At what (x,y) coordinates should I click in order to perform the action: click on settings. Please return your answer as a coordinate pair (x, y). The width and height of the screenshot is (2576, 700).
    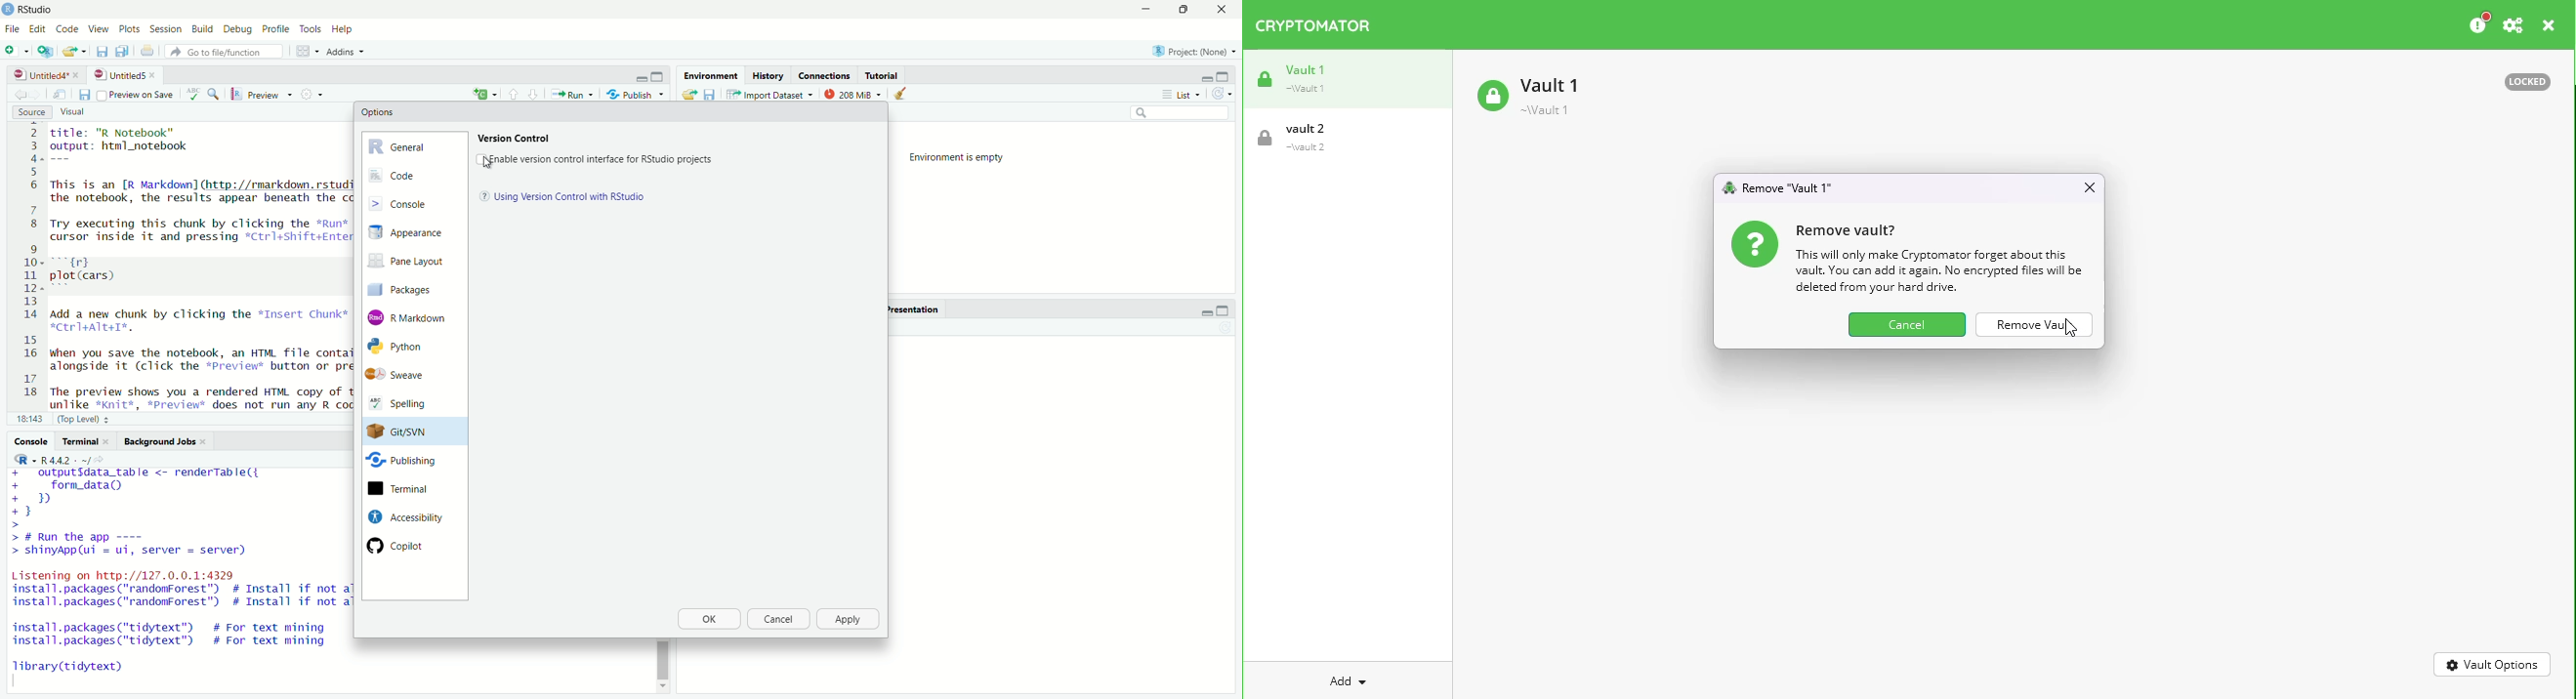
    Looking at the image, I should click on (315, 94).